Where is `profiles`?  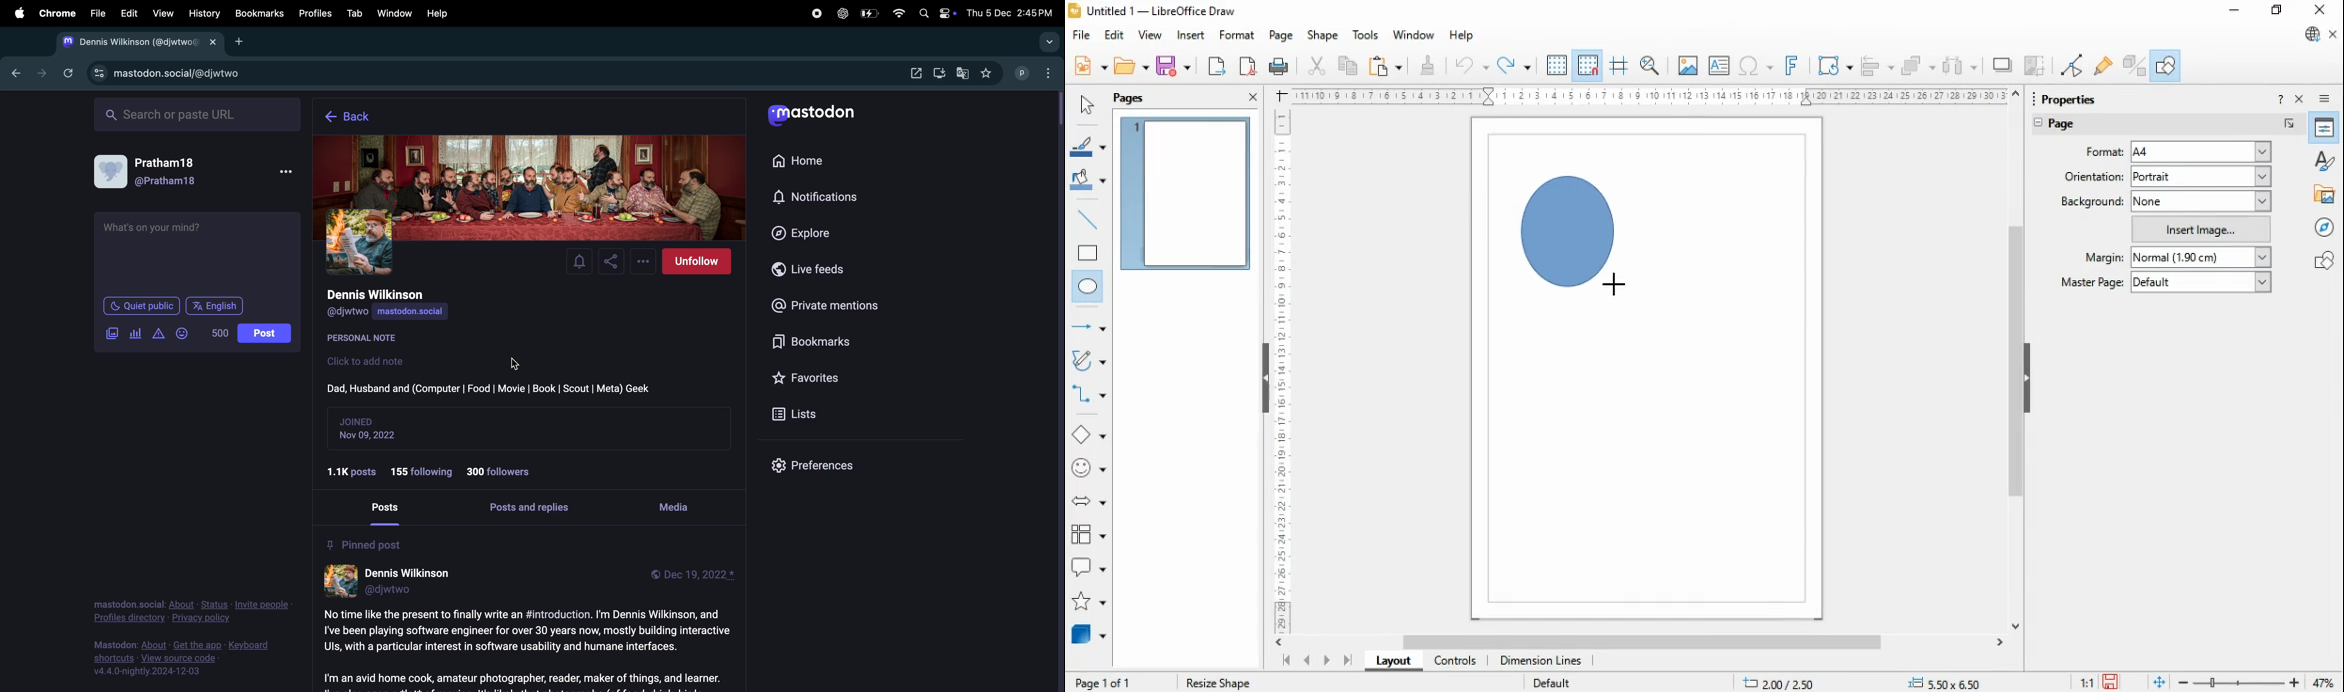
profiles is located at coordinates (318, 13).